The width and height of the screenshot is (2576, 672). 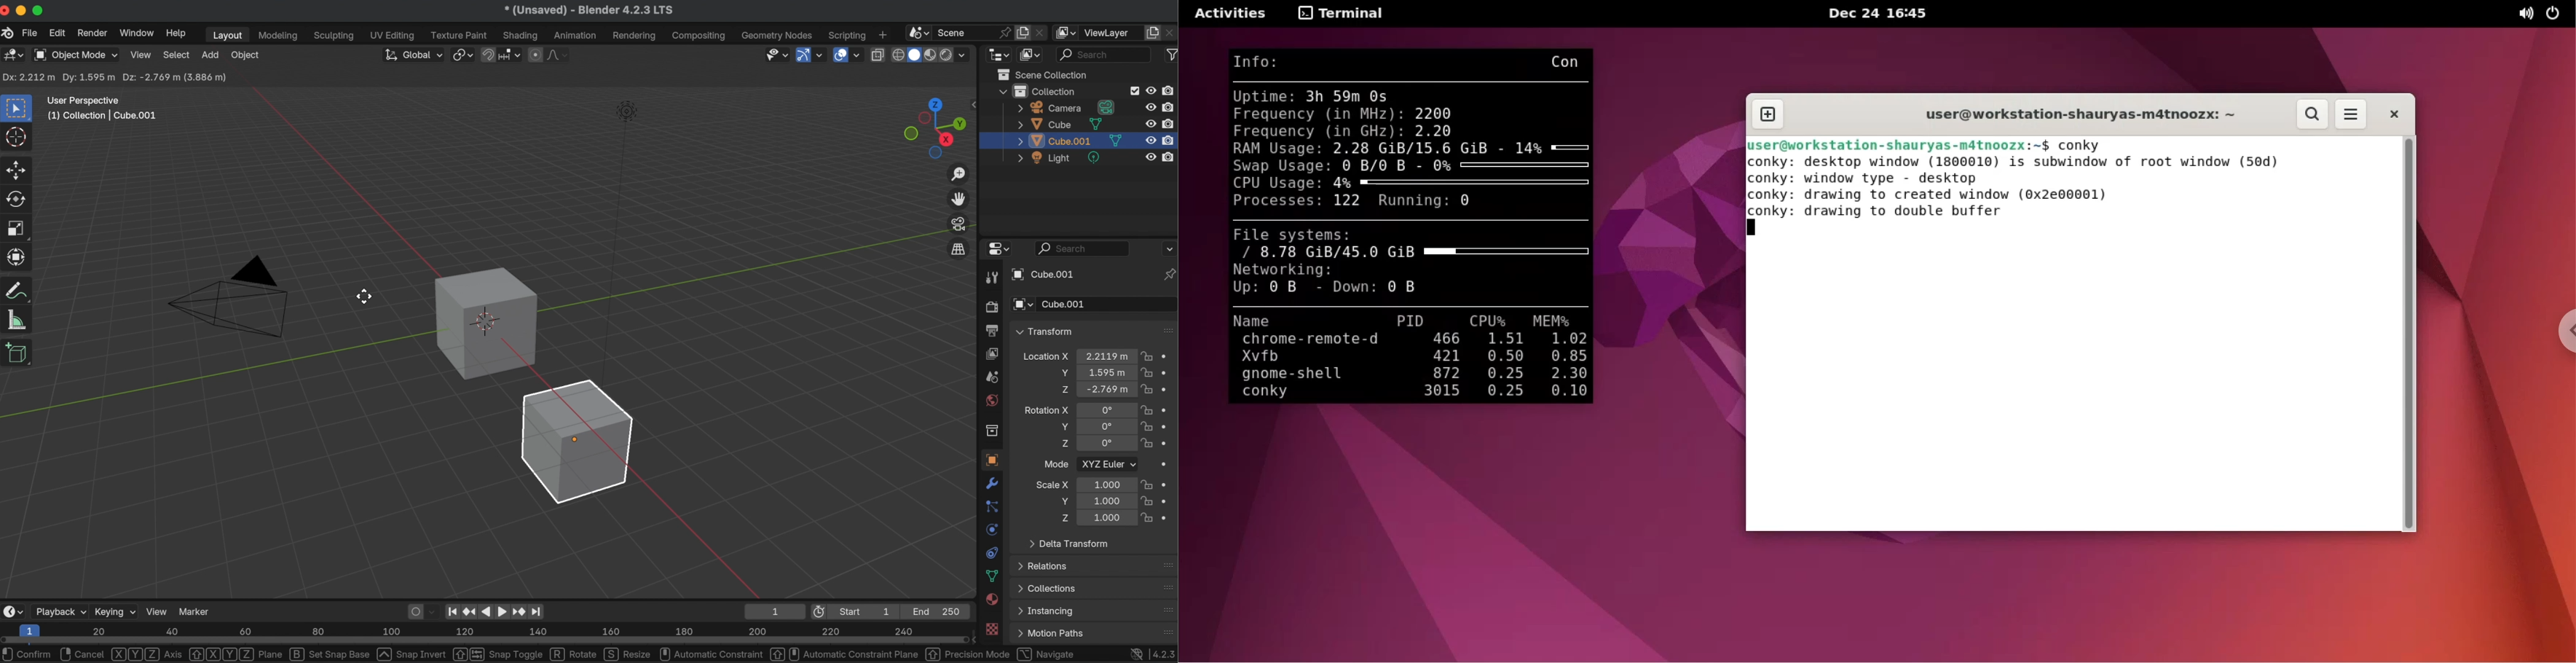 What do you see at coordinates (1168, 500) in the screenshot?
I see `animate property` at bounding box center [1168, 500].